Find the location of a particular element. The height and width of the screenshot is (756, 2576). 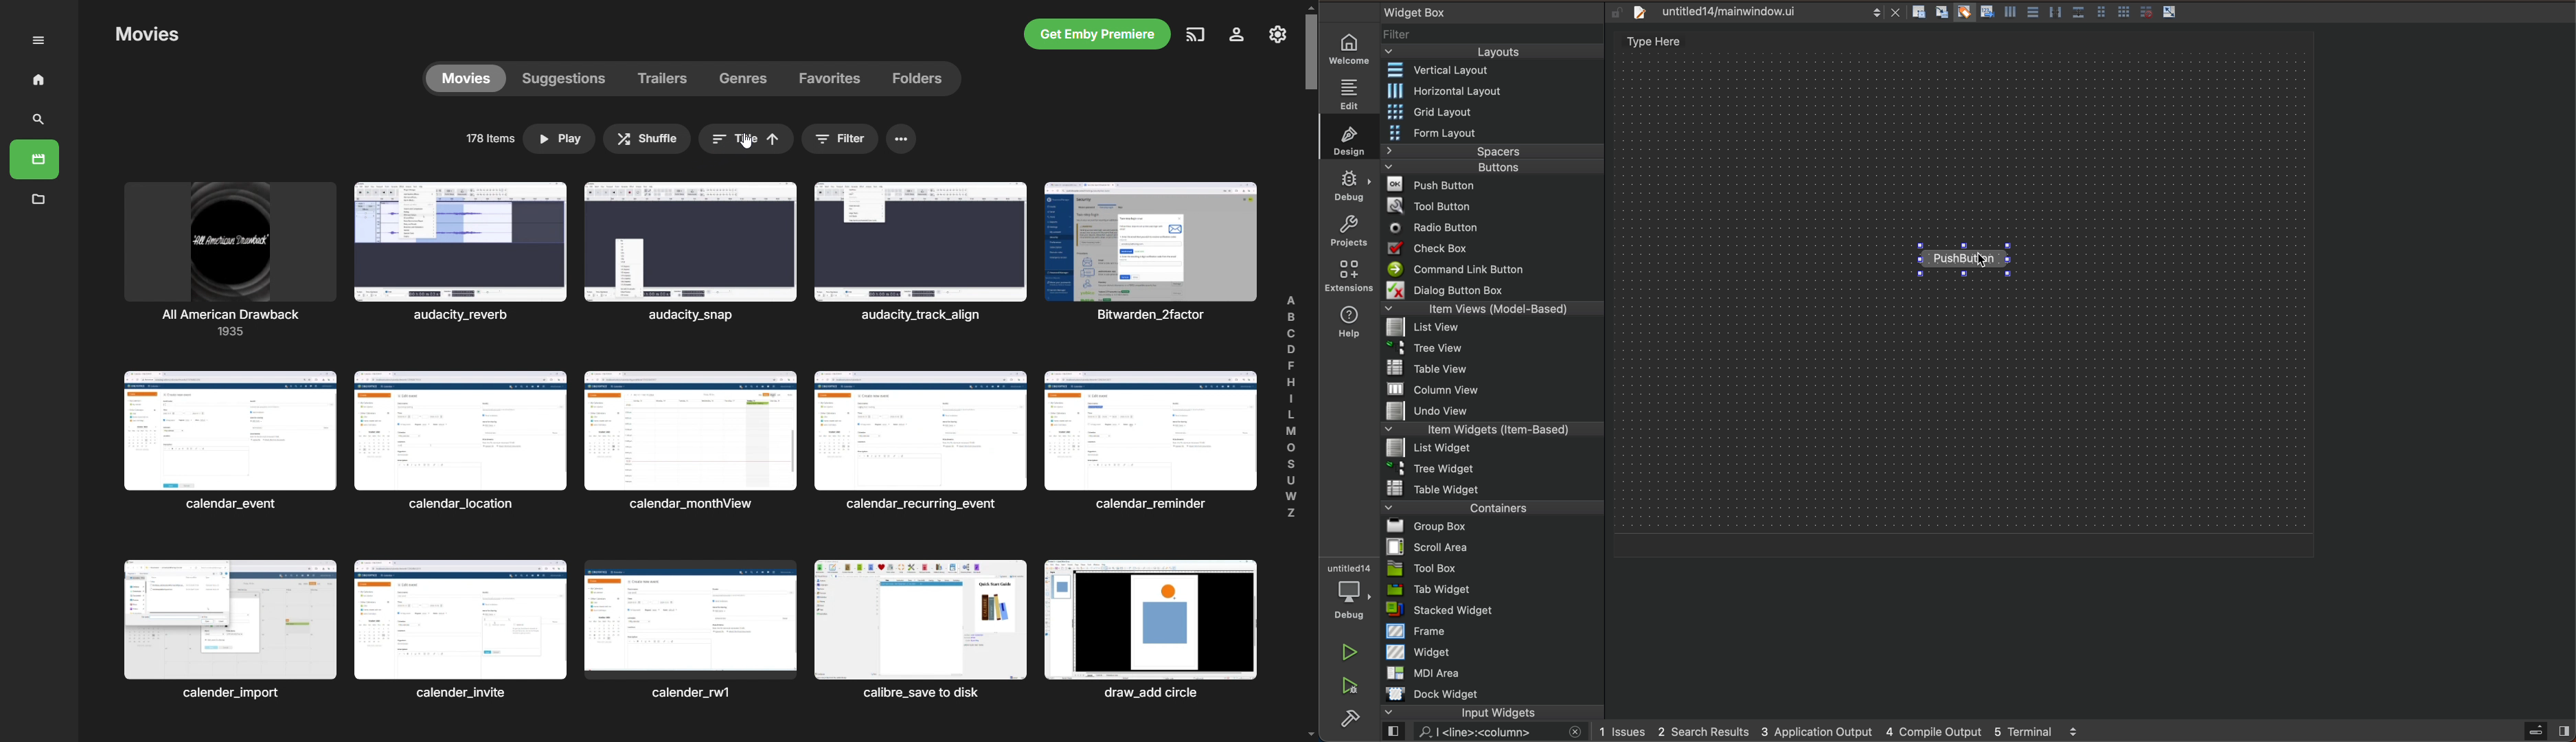

help is located at coordinates (1348, 322).